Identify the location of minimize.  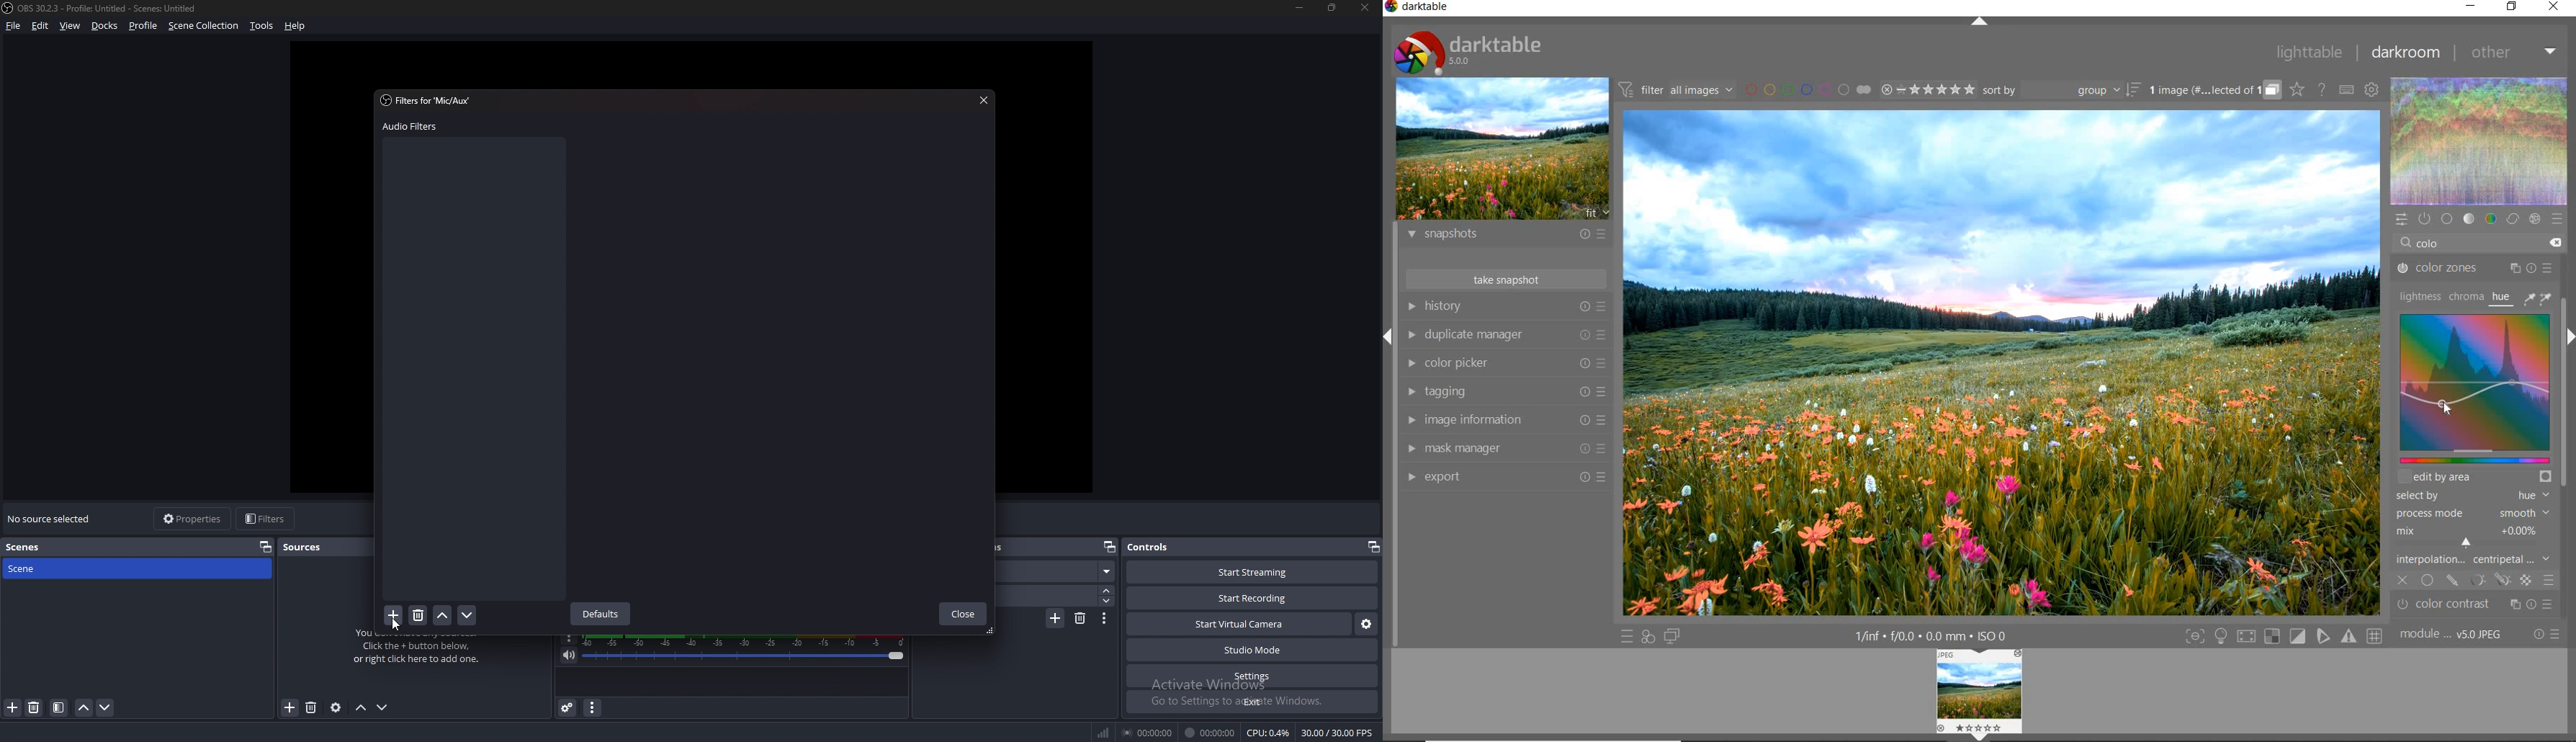
(1300, 8).